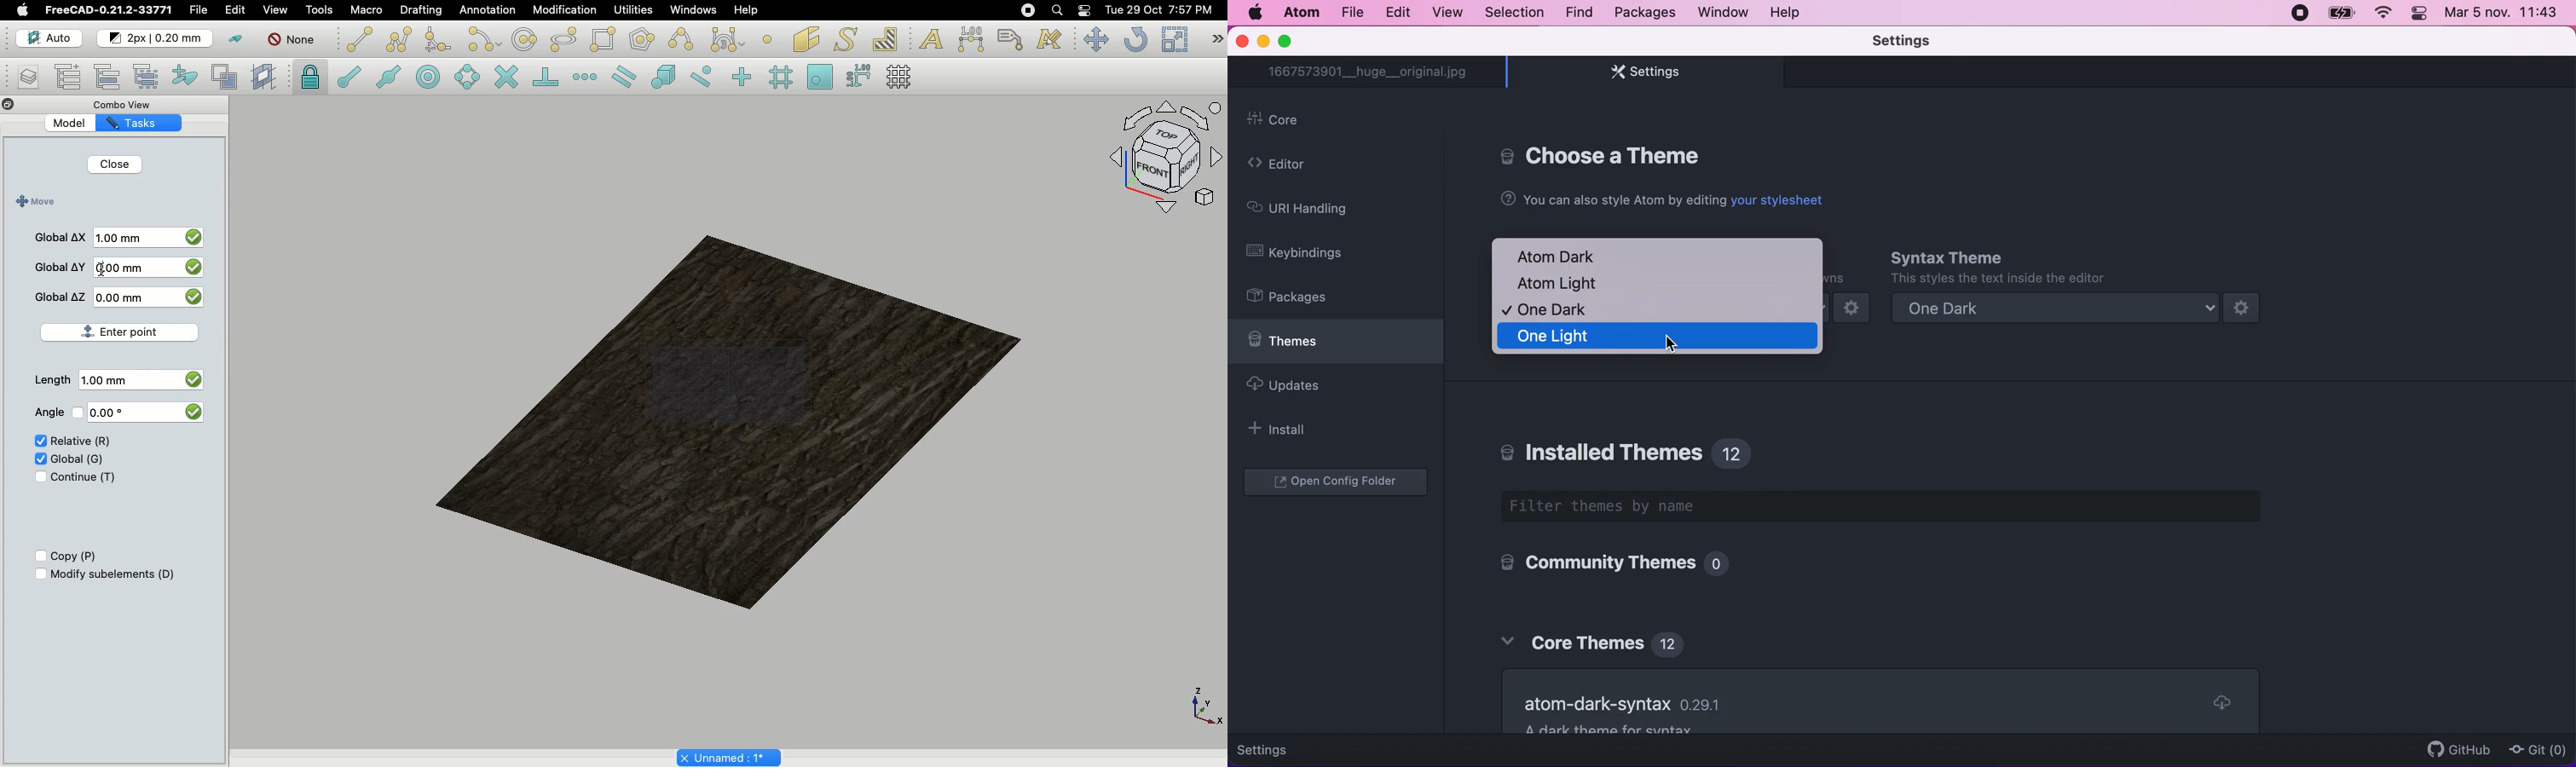 The image size is (2576, 784). What do you see at coordinates (75, 557) in the screenshot?
I see `Copy` at bounding box center [75, 557].